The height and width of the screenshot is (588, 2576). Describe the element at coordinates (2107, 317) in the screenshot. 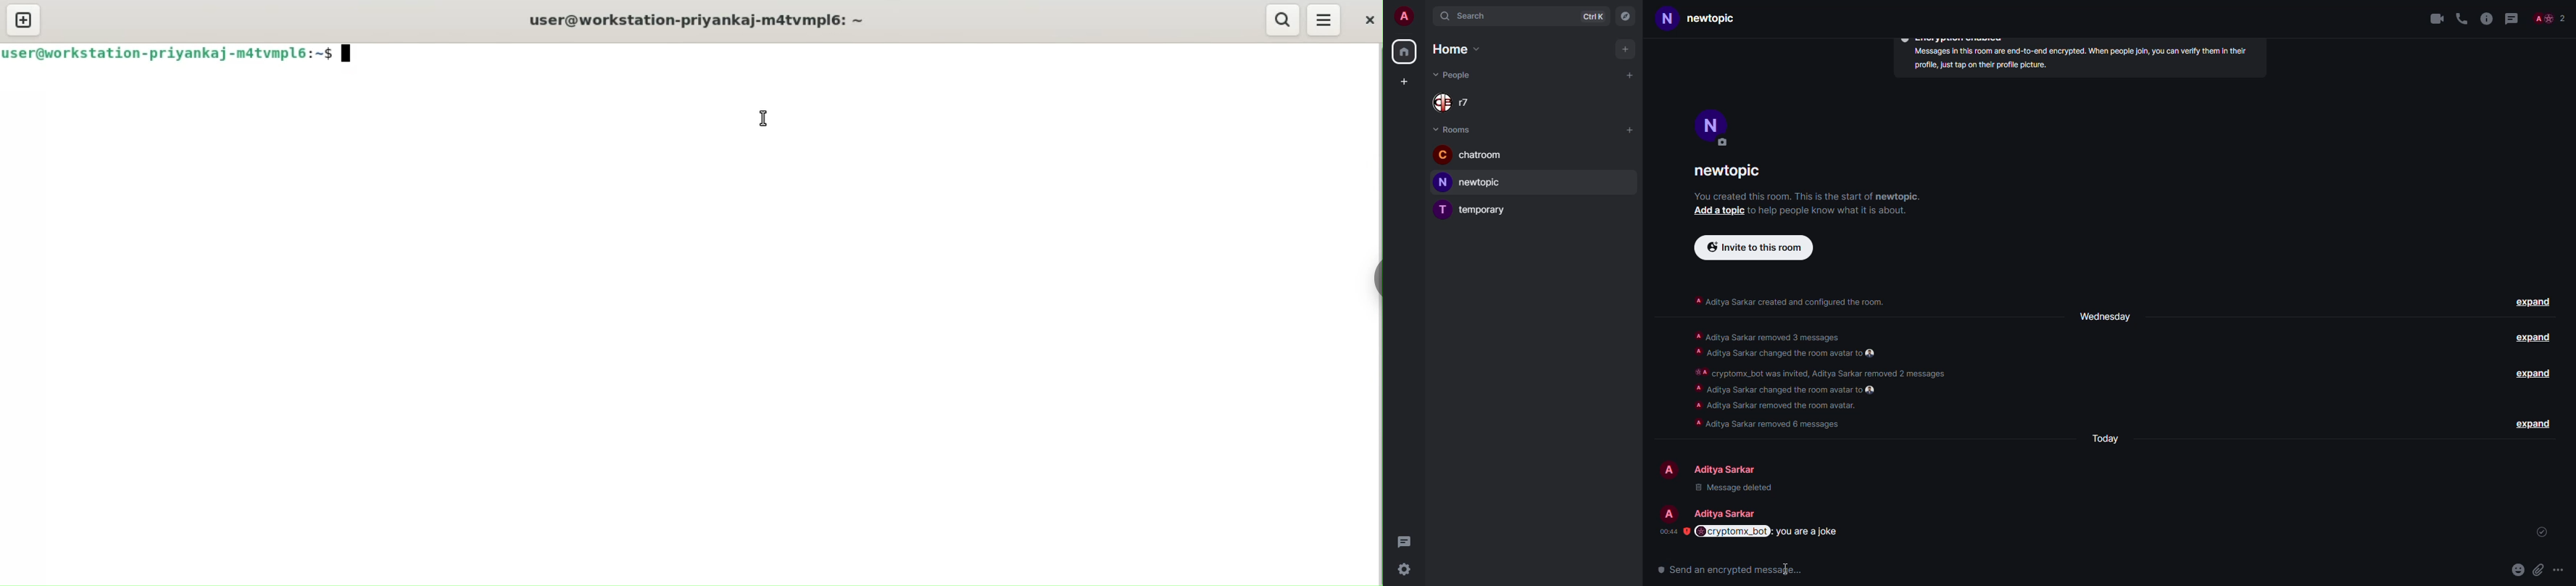

I see `day` at that location.